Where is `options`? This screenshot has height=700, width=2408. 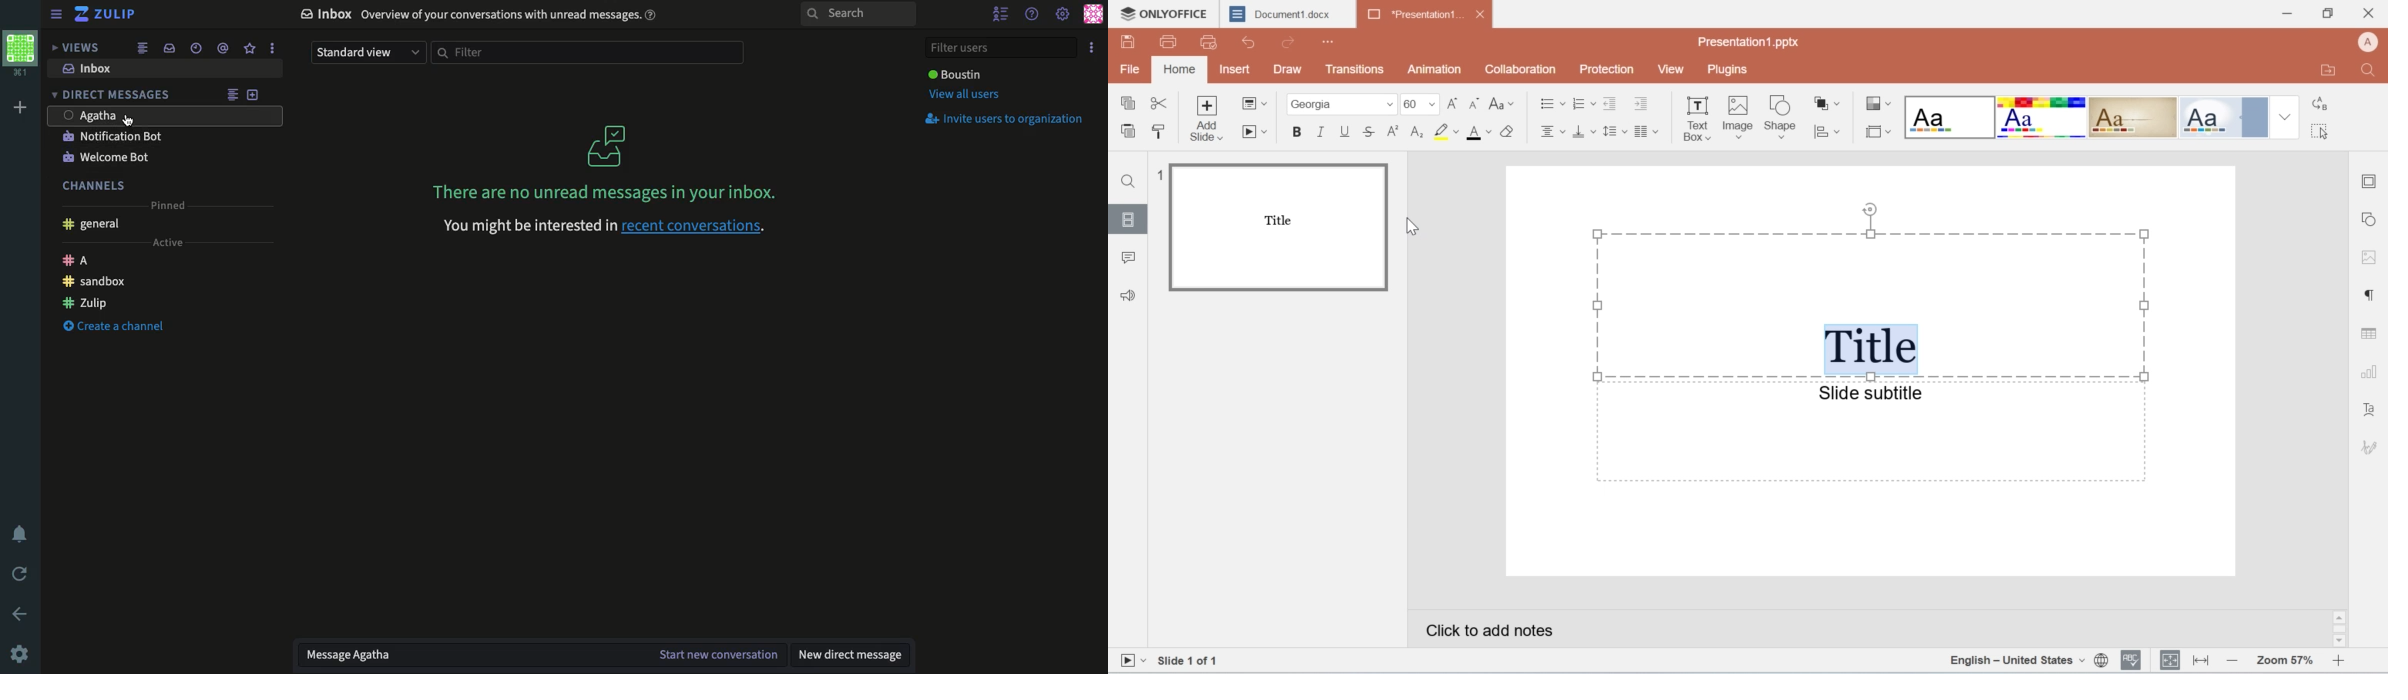
options is located at coordinates (271, 47).